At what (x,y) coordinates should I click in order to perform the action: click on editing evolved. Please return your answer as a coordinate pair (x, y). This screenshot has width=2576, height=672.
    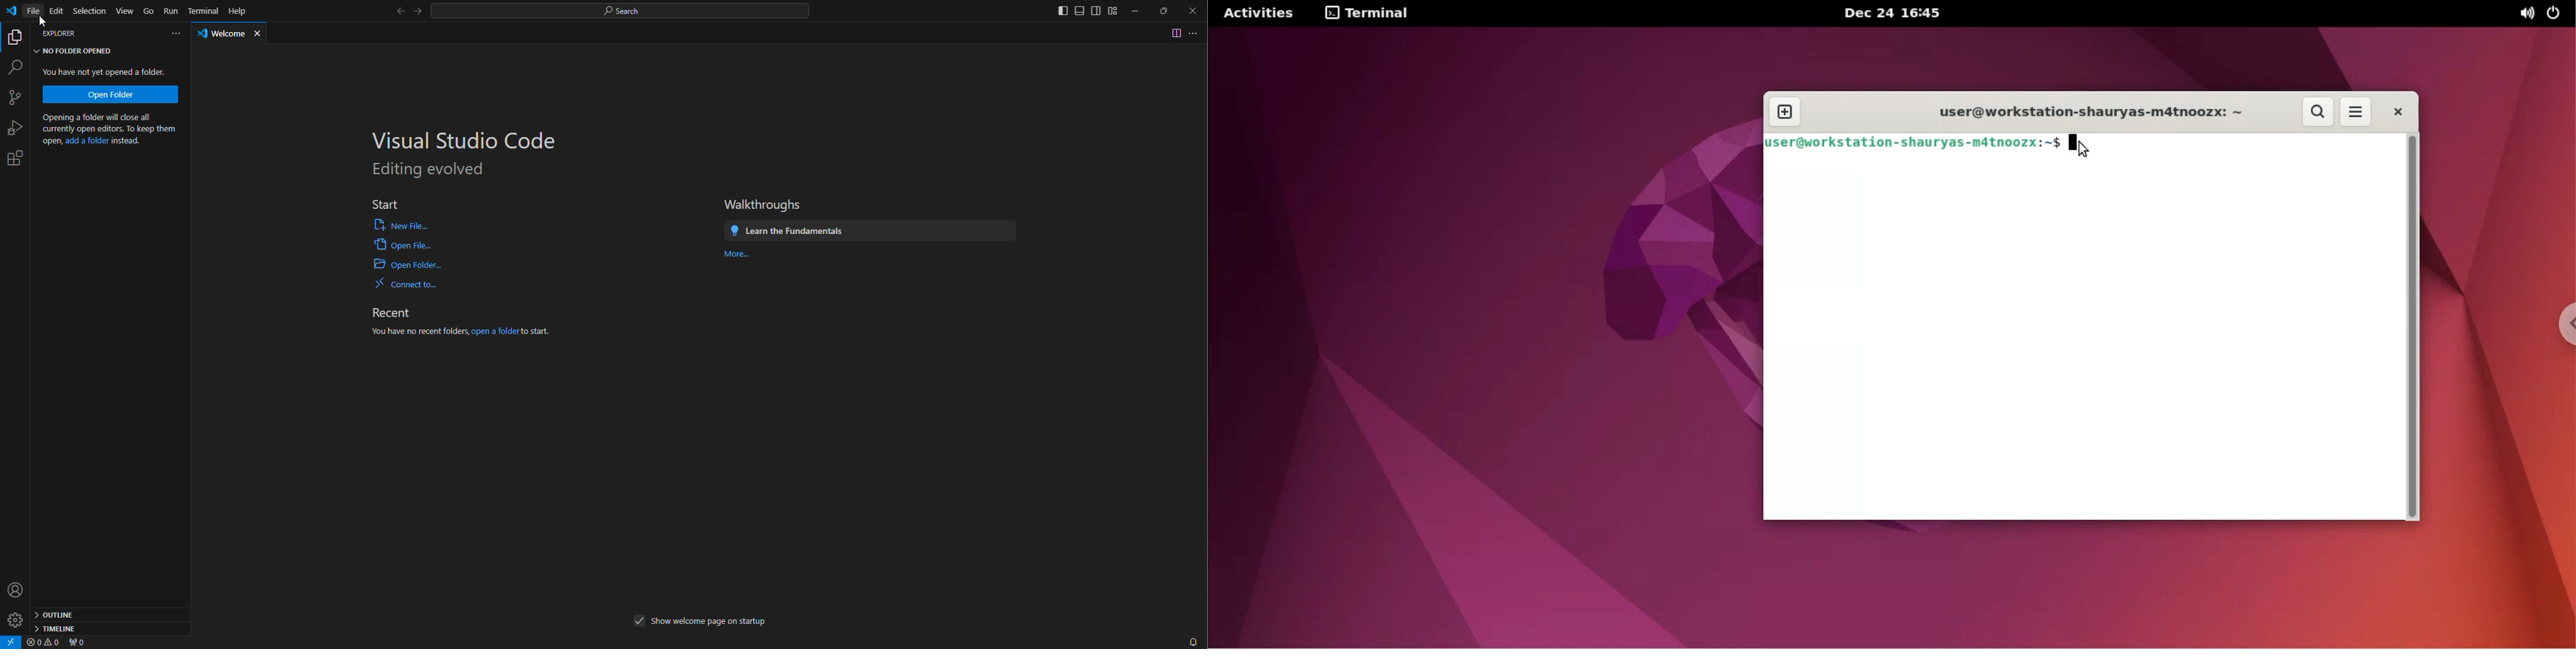
    Looking at the image, I should click on (430, 170).